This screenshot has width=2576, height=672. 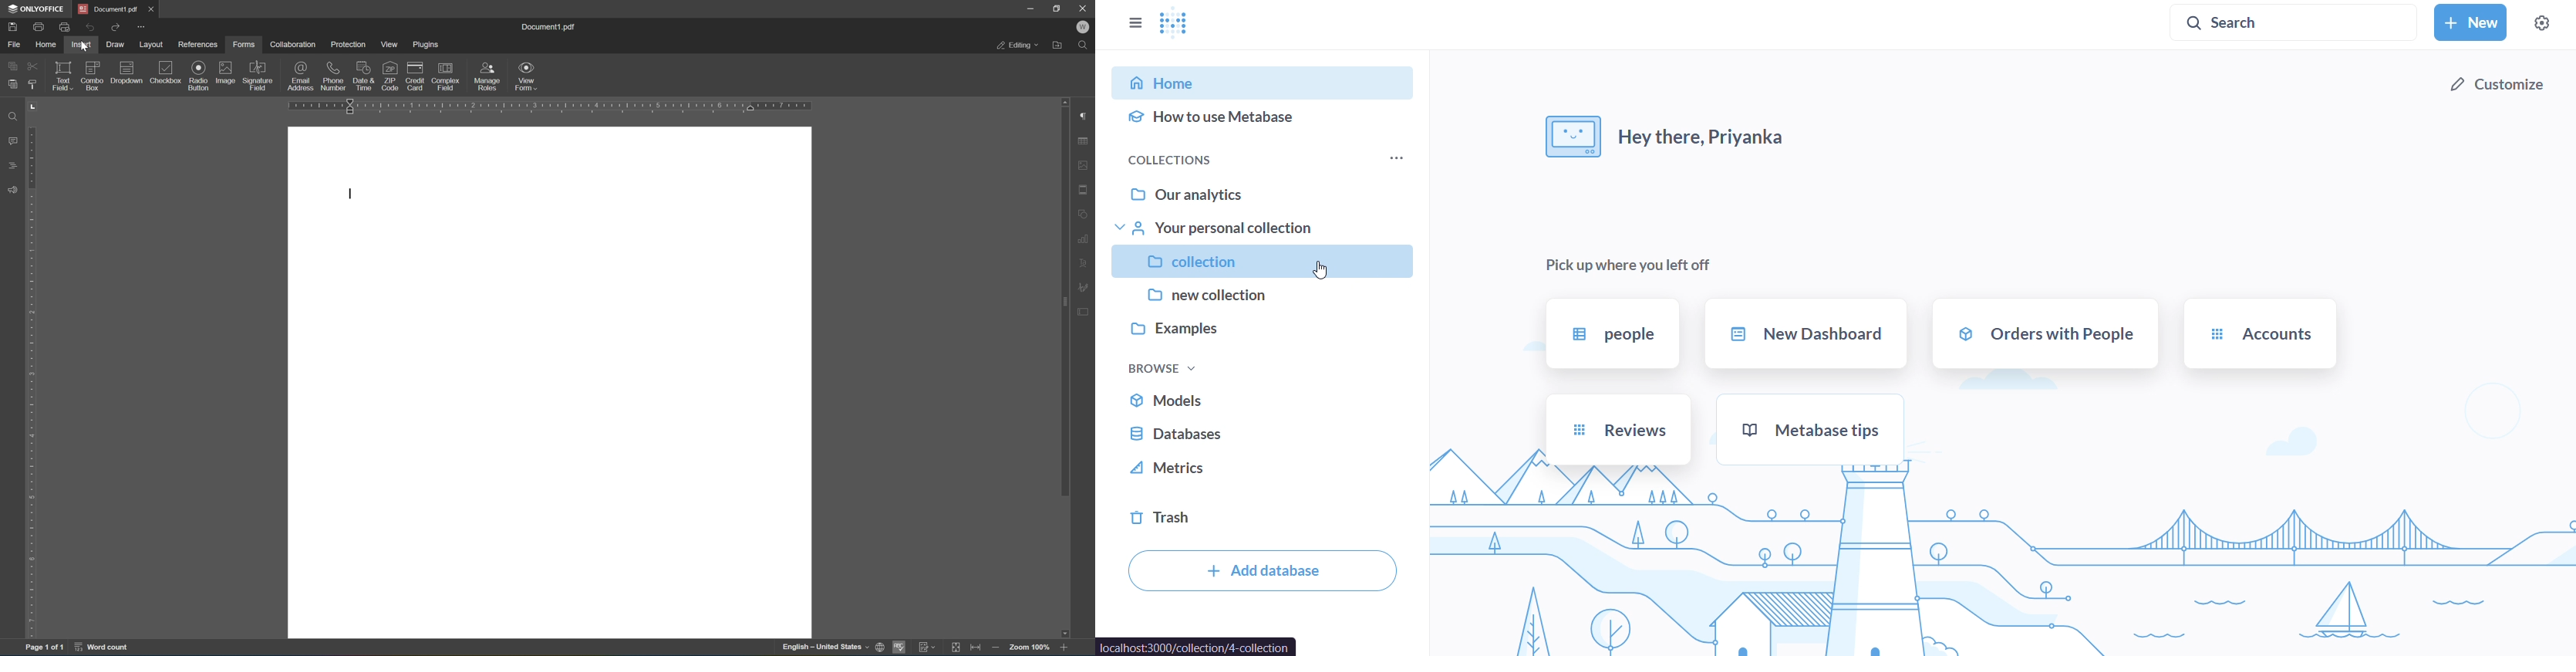 I want to click on url, so click(x=1196, y=646).